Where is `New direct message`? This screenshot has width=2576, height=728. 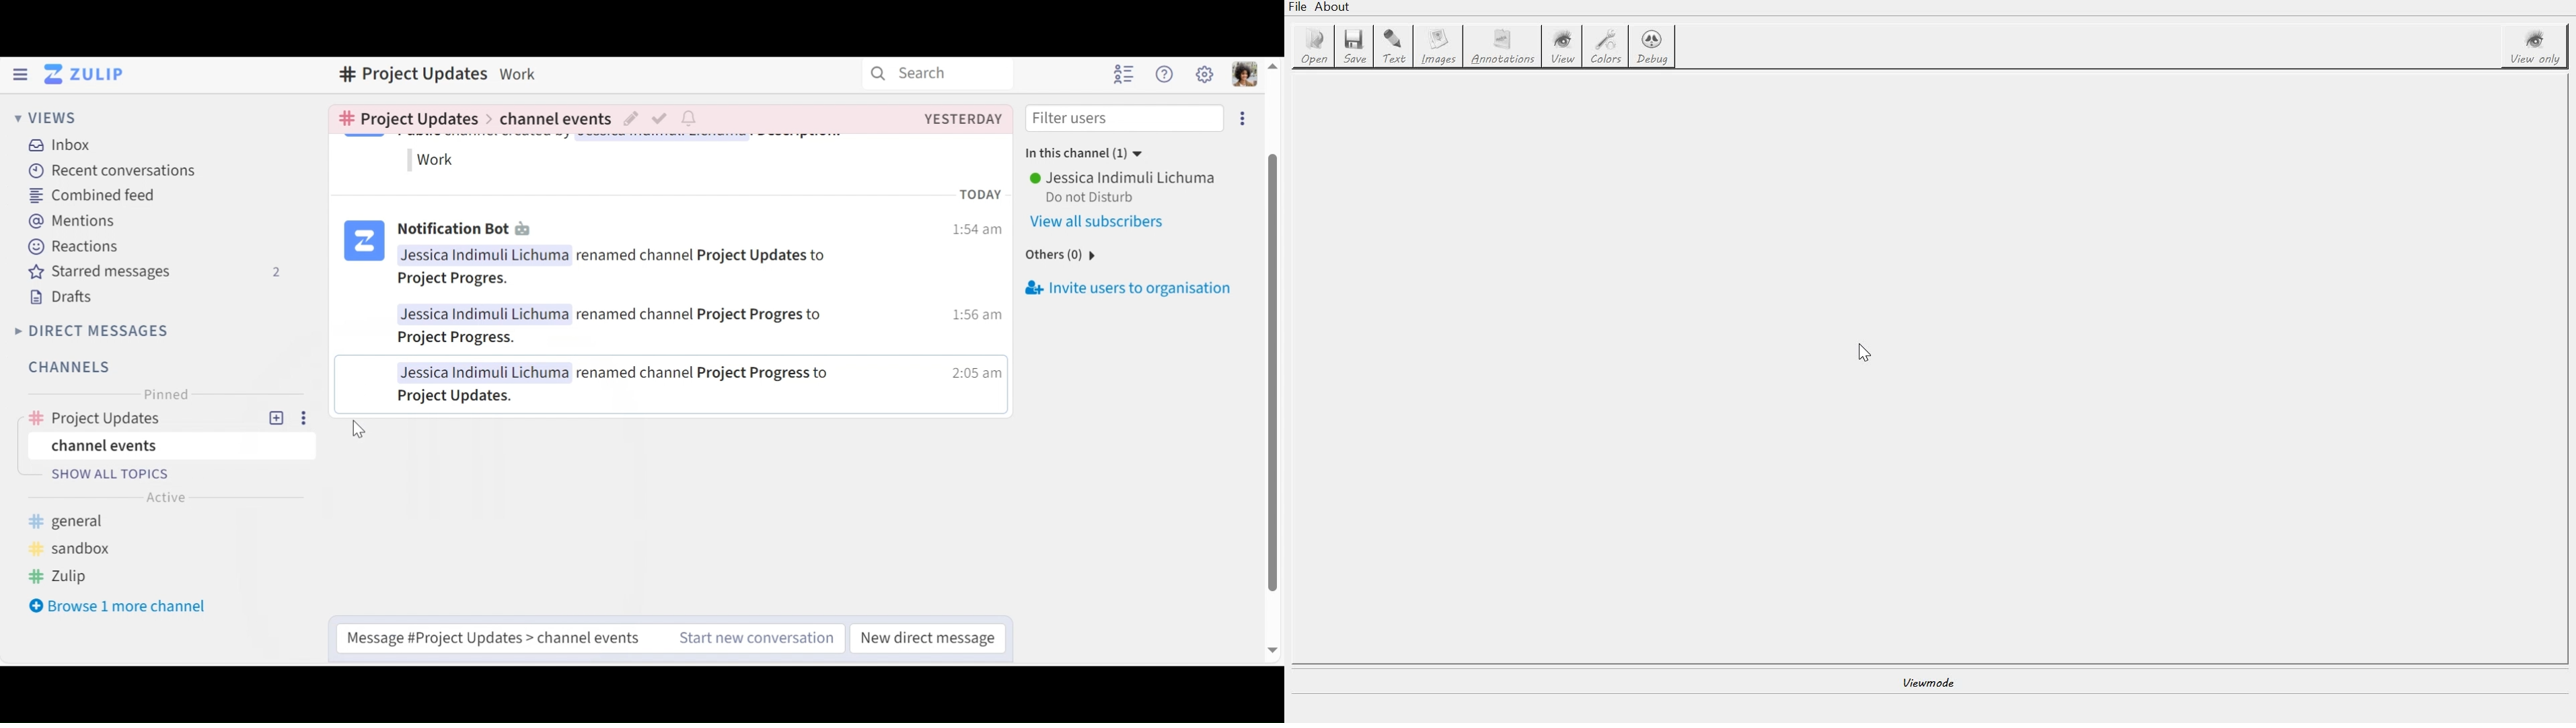 New direct message is located at coordinates (930, 636).